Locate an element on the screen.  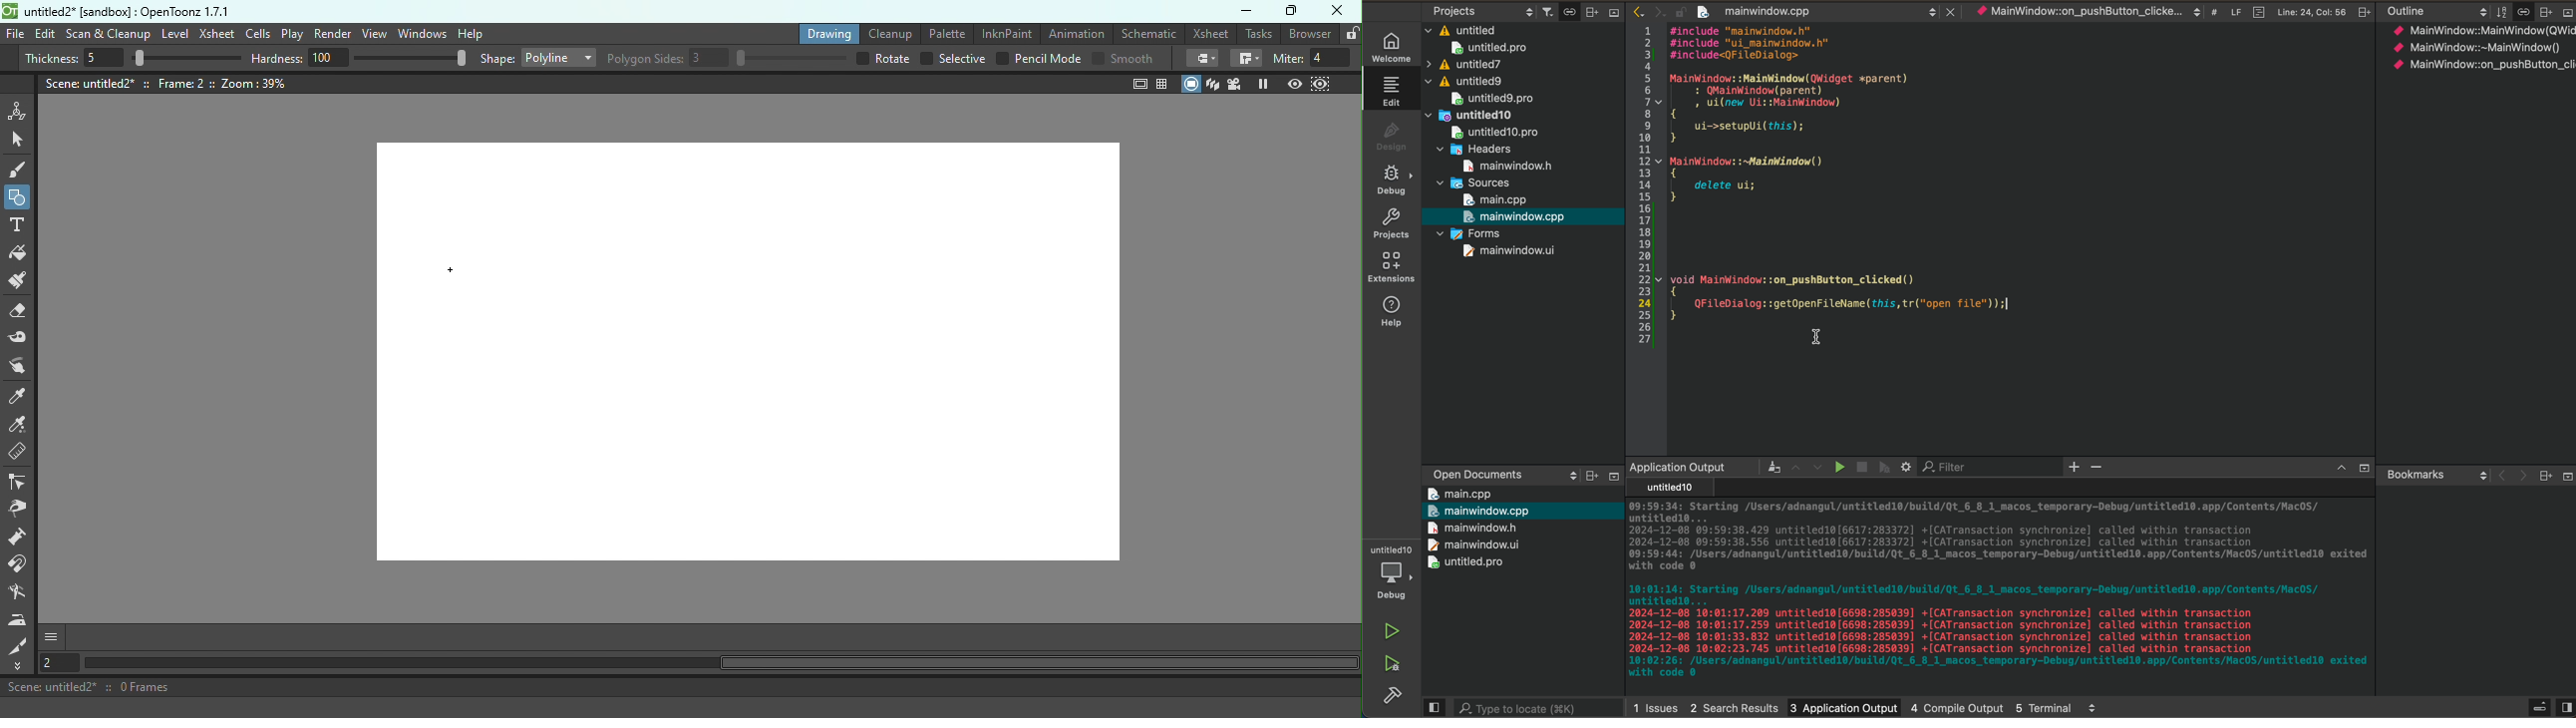
MainWindow::on_pushButton cl is located at coordinates (2482, 64).